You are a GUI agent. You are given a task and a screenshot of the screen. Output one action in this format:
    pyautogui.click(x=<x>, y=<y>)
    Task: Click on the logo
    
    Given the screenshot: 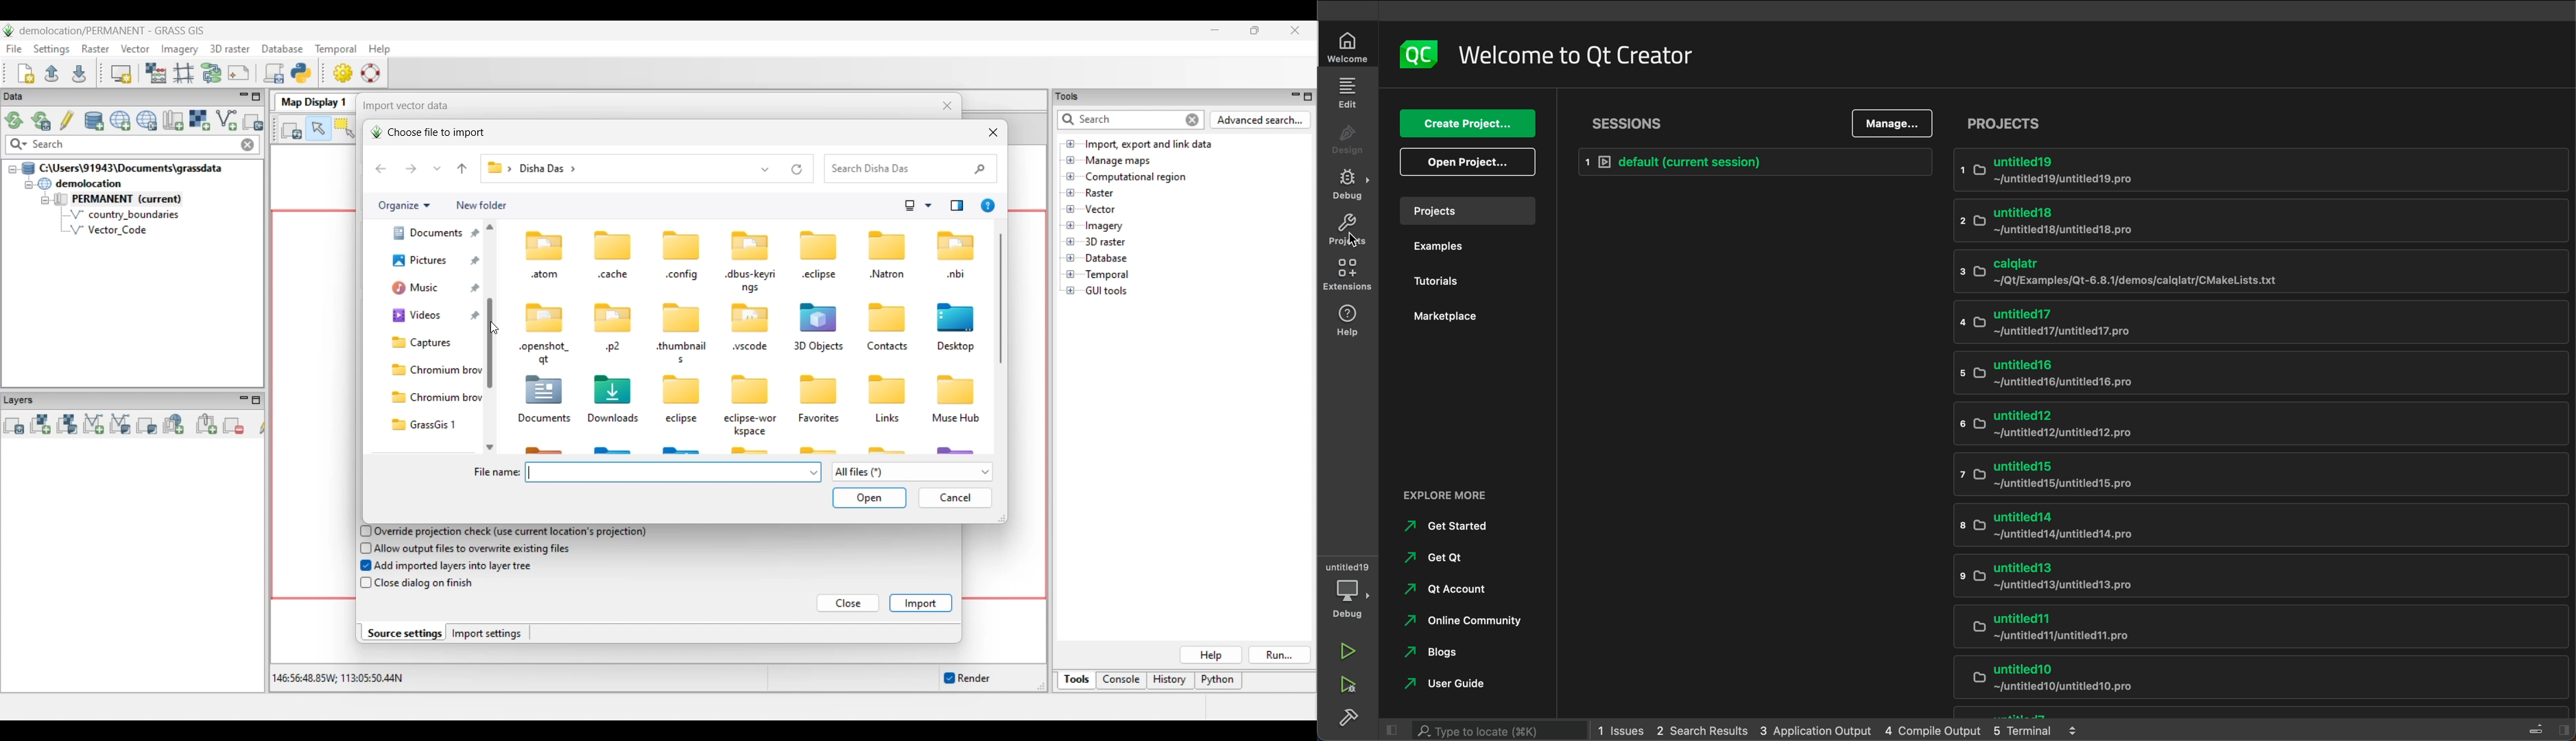 What is the action you would take?
    pyautogui.click(x=1420, y=55)
    